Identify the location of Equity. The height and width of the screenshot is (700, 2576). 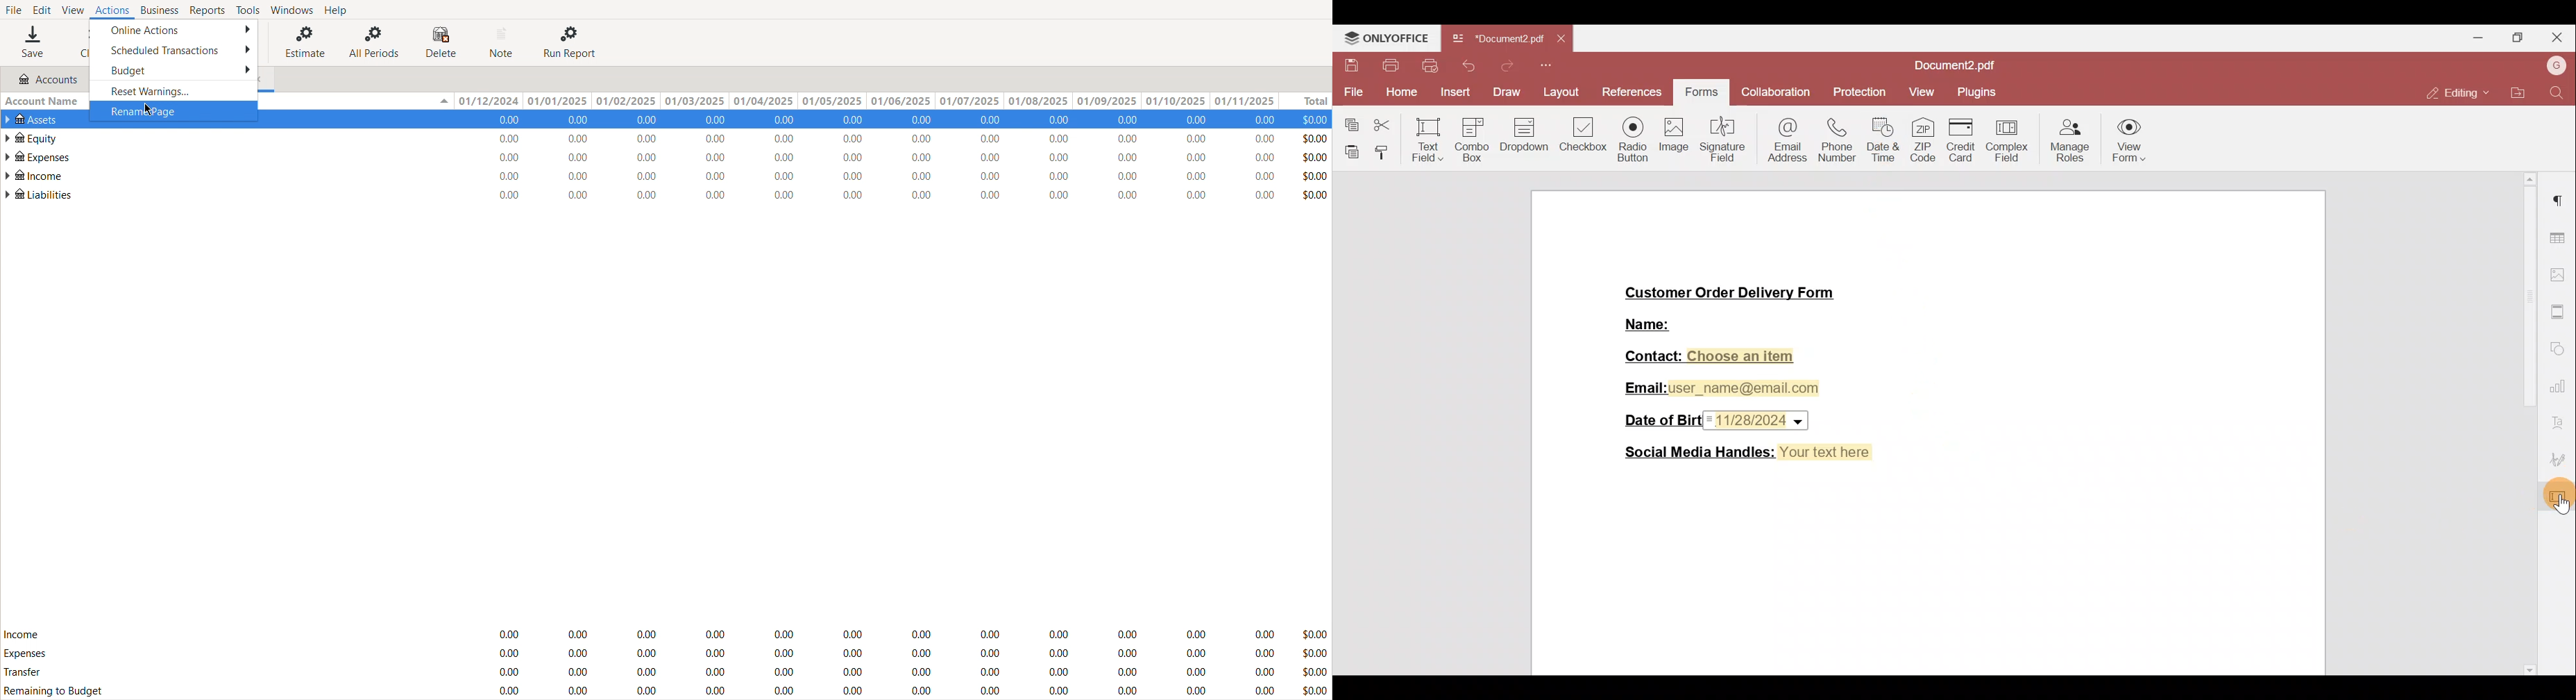
(31, 137).